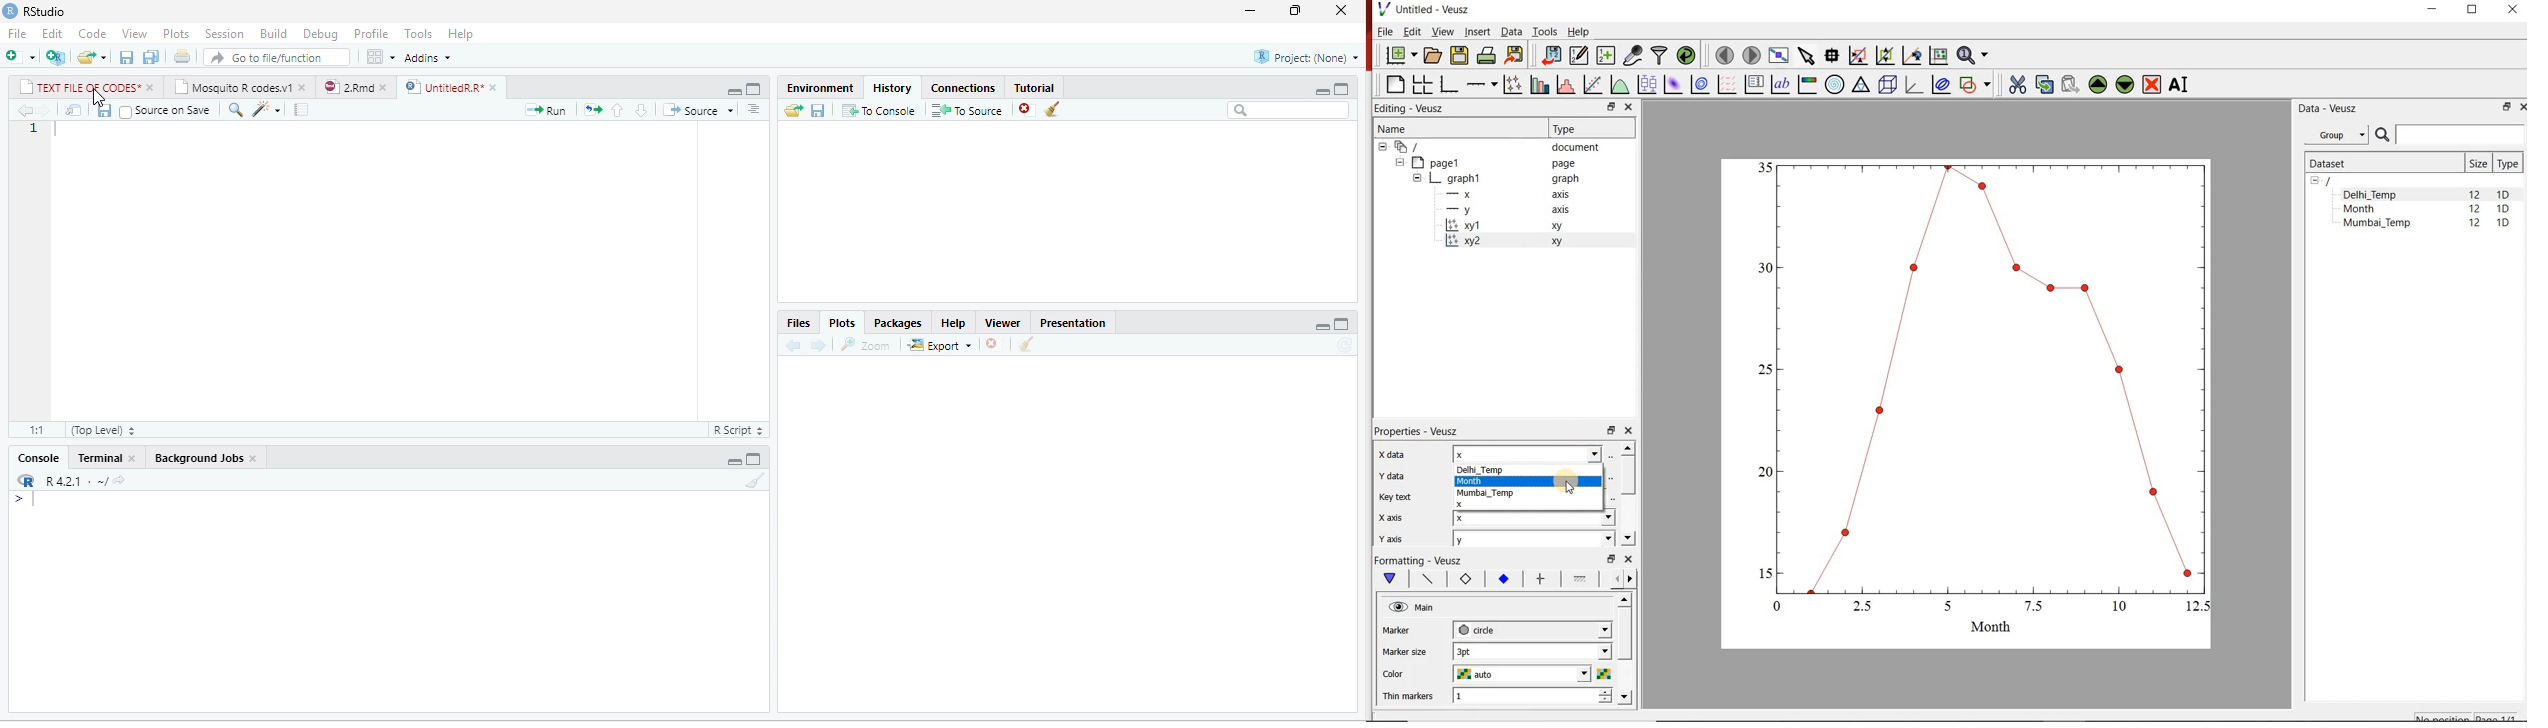 This screenshot has height=728, width=2548. Describe the element at coordinates (70, 480) in the screenshot. I see `R 4.2.1.~/` at that location.